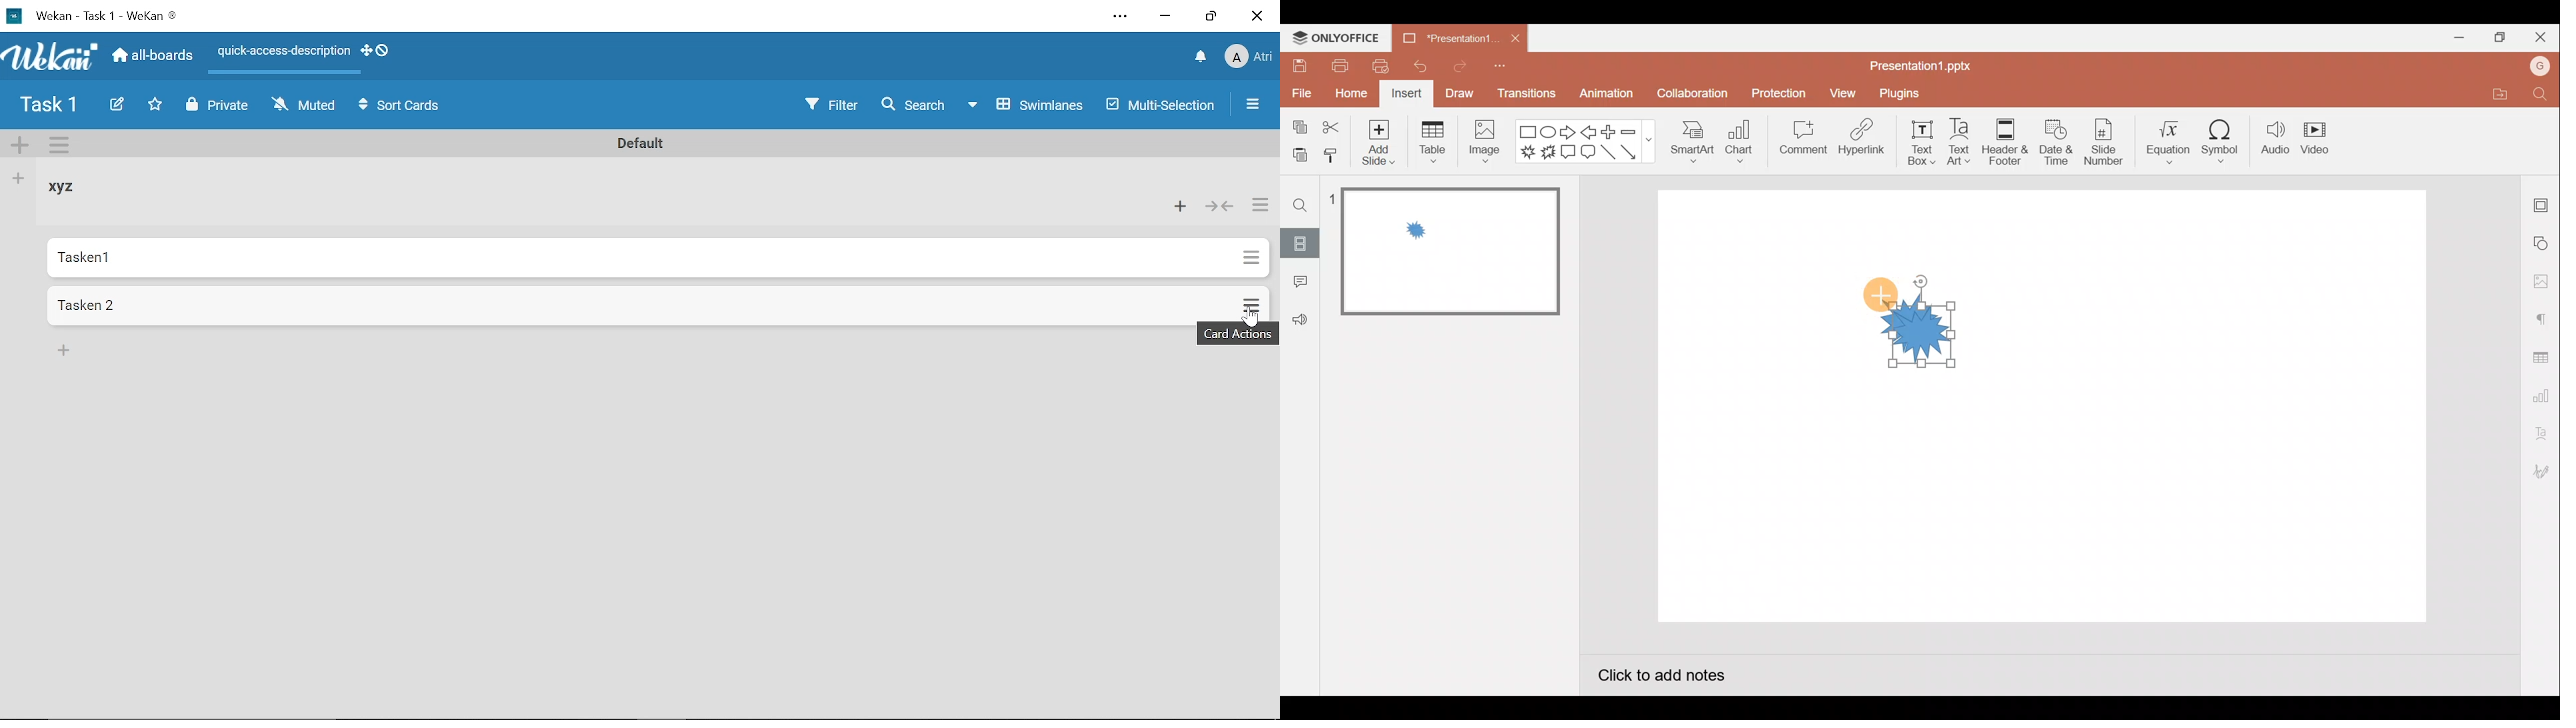  What do you see at coordinates (1745, 145) in the screenshot?
I see `Chart` at bounding box center [1745, 145].